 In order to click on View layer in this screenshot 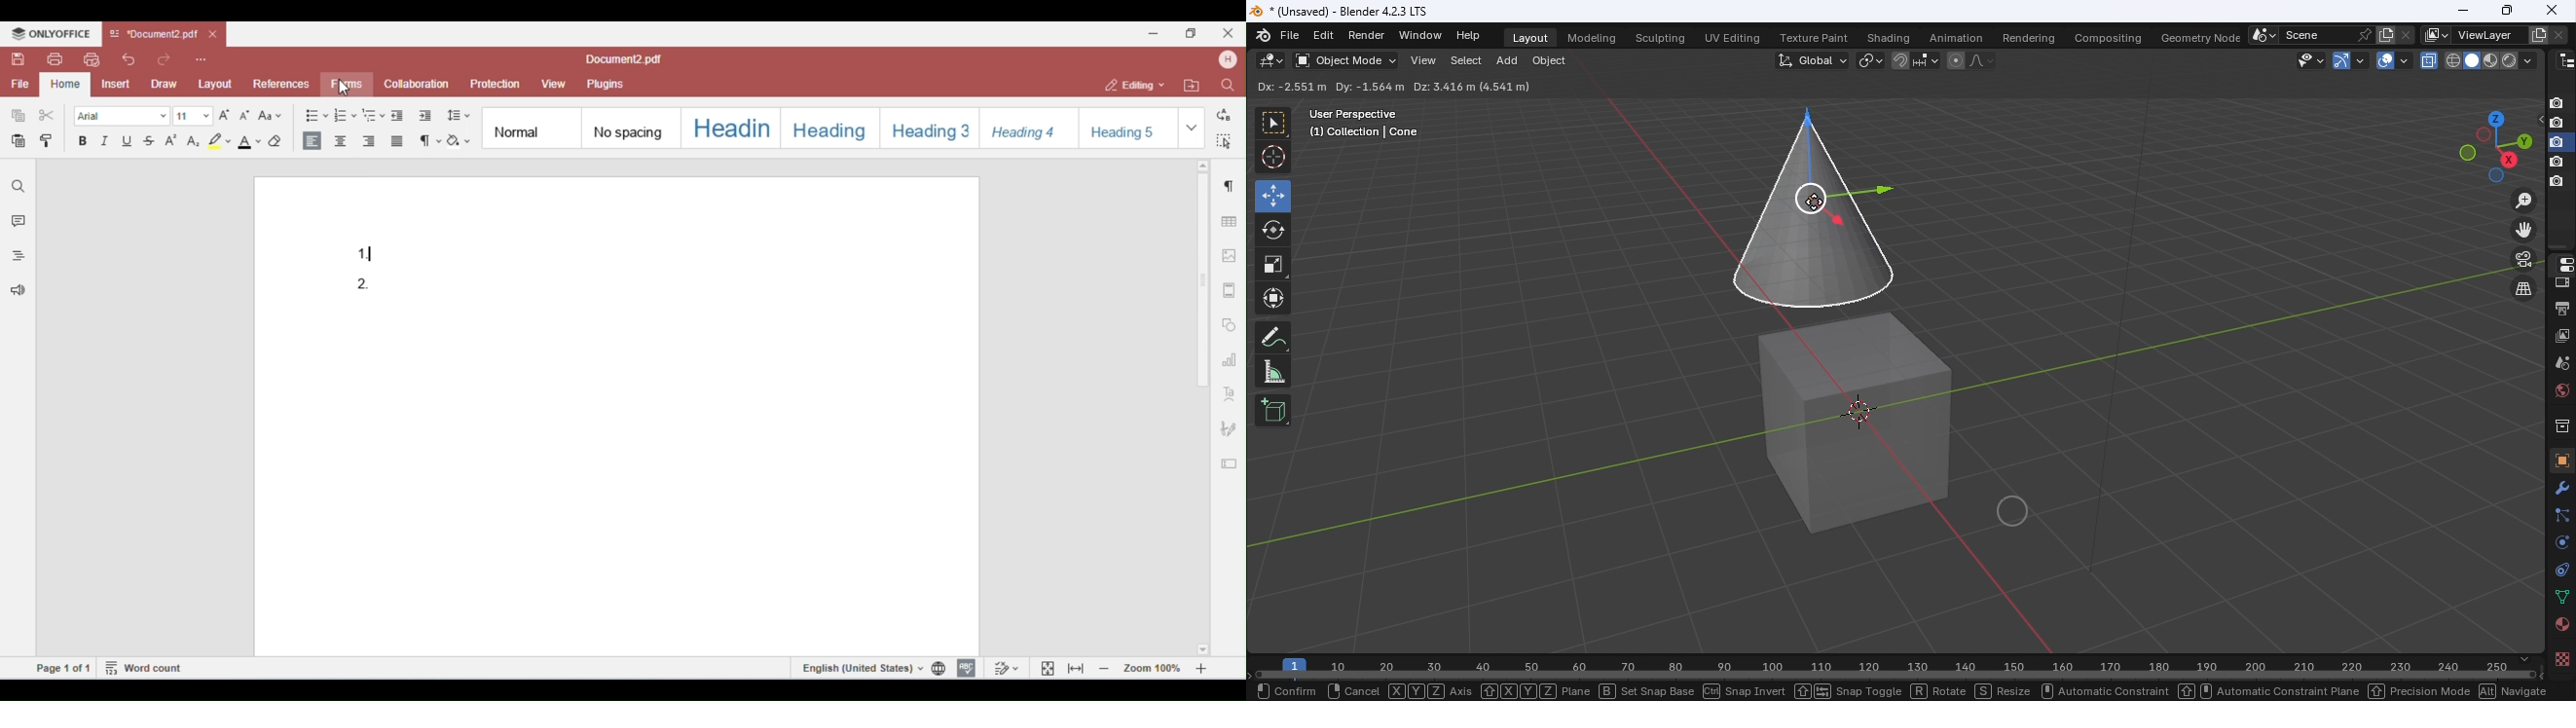, I will do `click(2563, 335)`.